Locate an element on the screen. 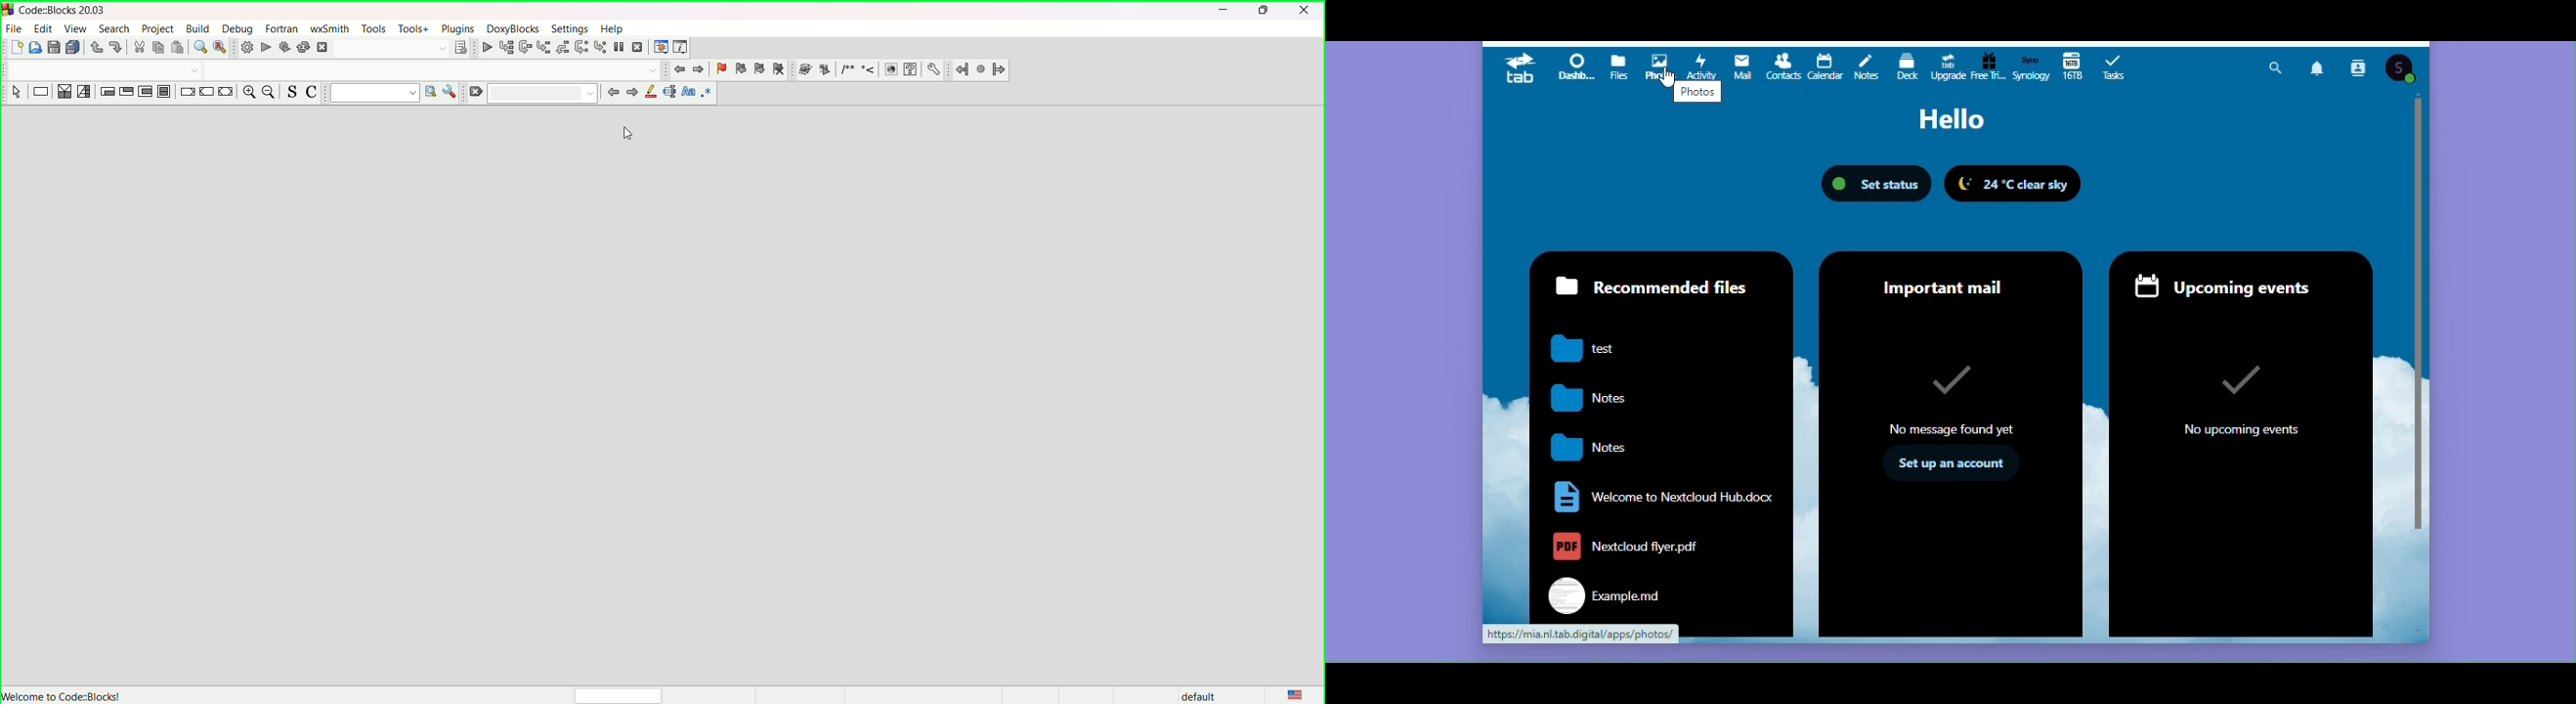 This screenshot has height=728, width=2576. view is located at coordinates (73, 29).